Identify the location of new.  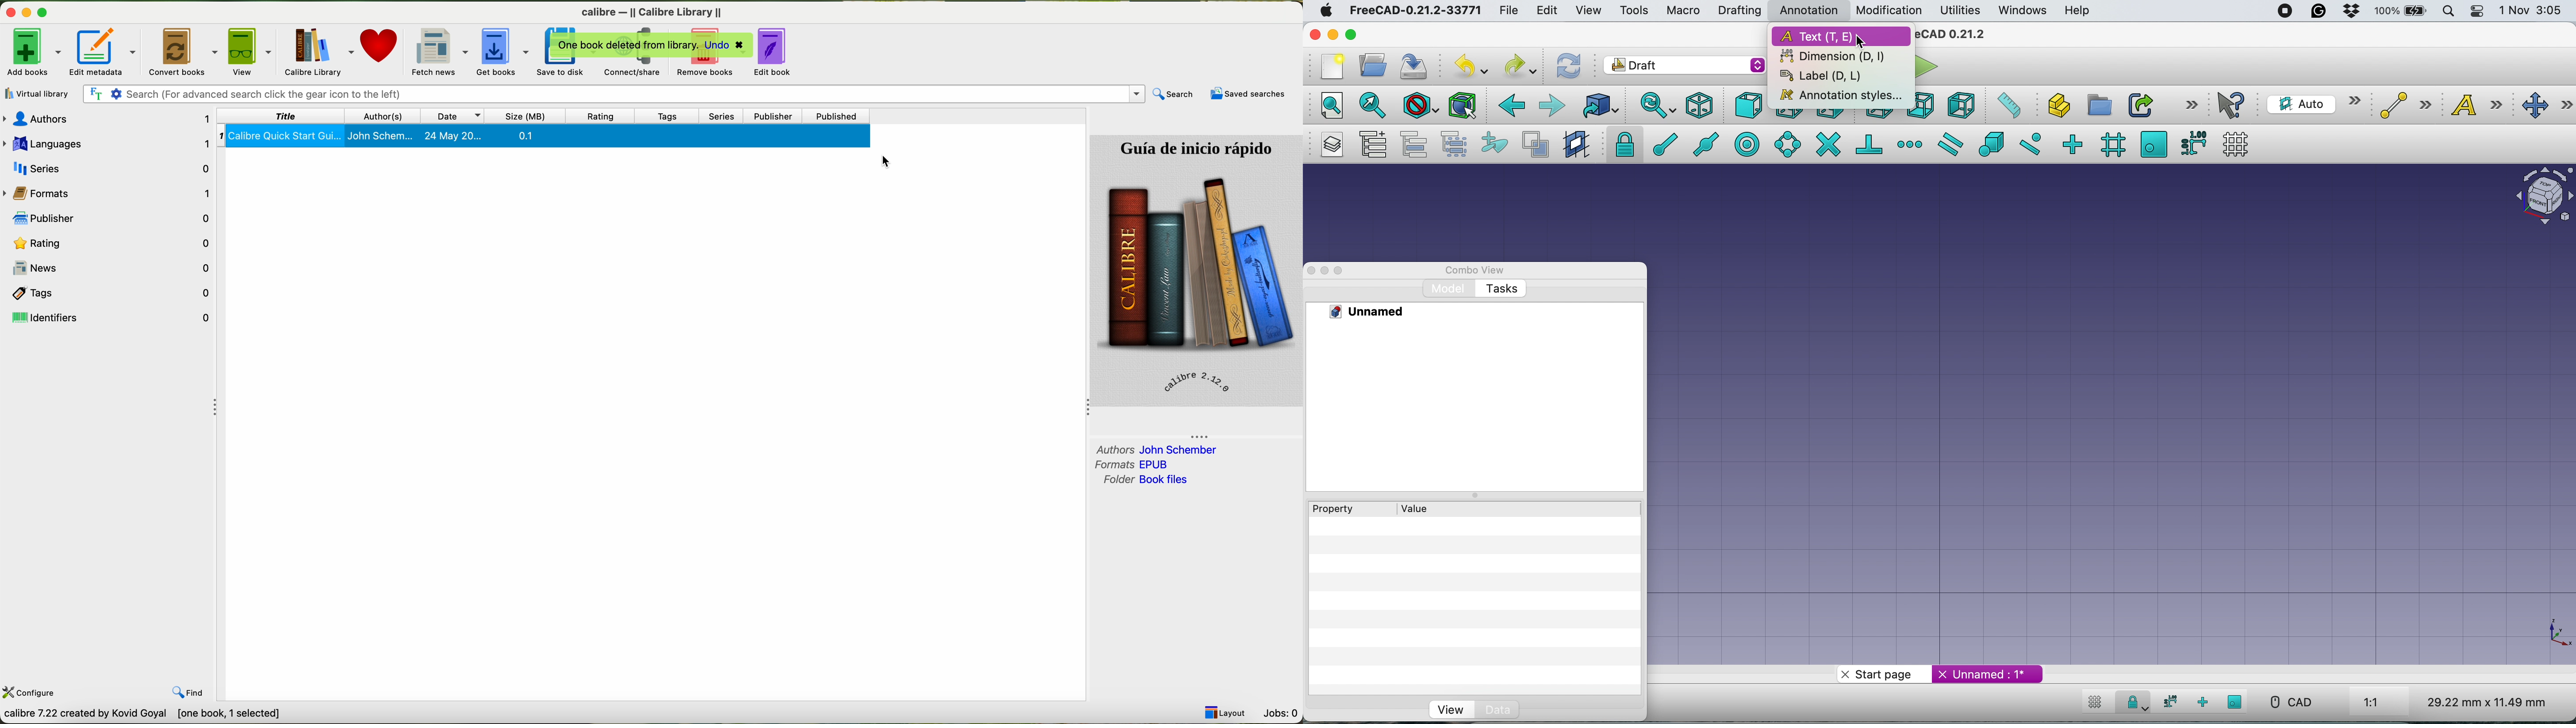
(1330, 68).